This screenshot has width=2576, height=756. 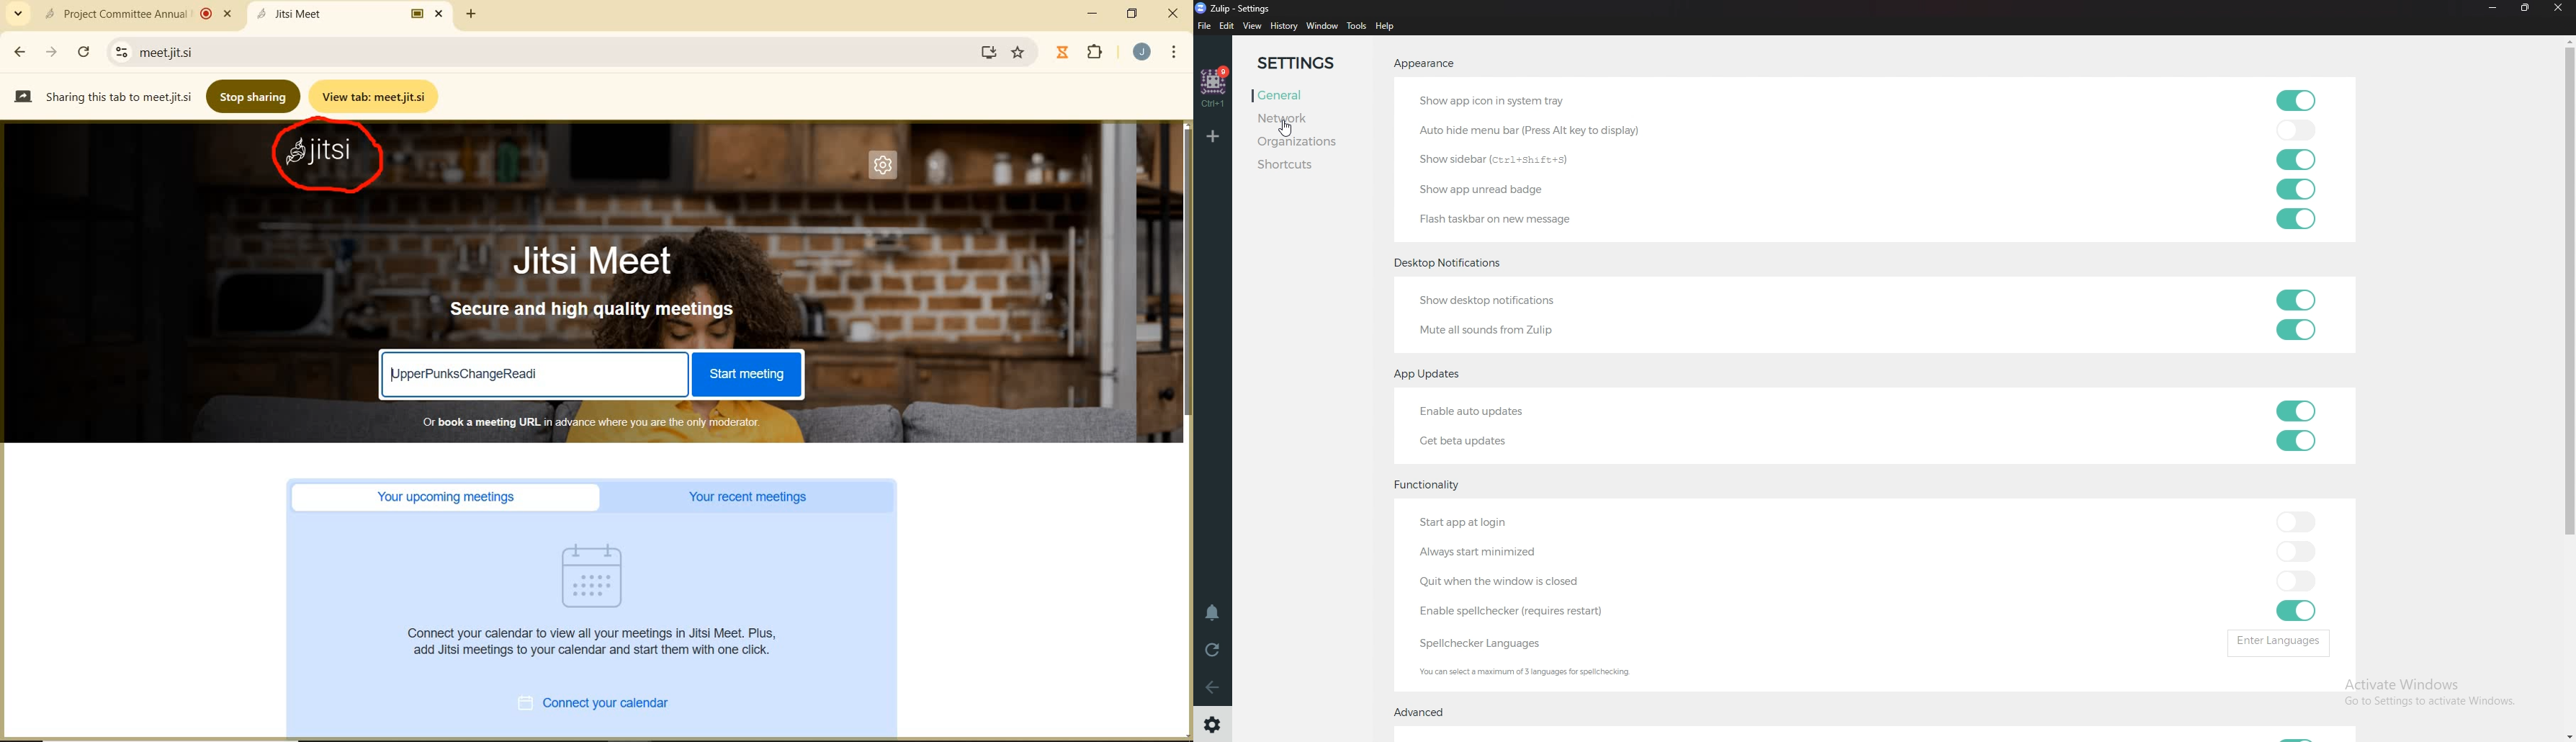 What do you see at coordinates (1511, 412) in the screenshot?
I see `enable auto updates` at bounding box center [1511, 412].